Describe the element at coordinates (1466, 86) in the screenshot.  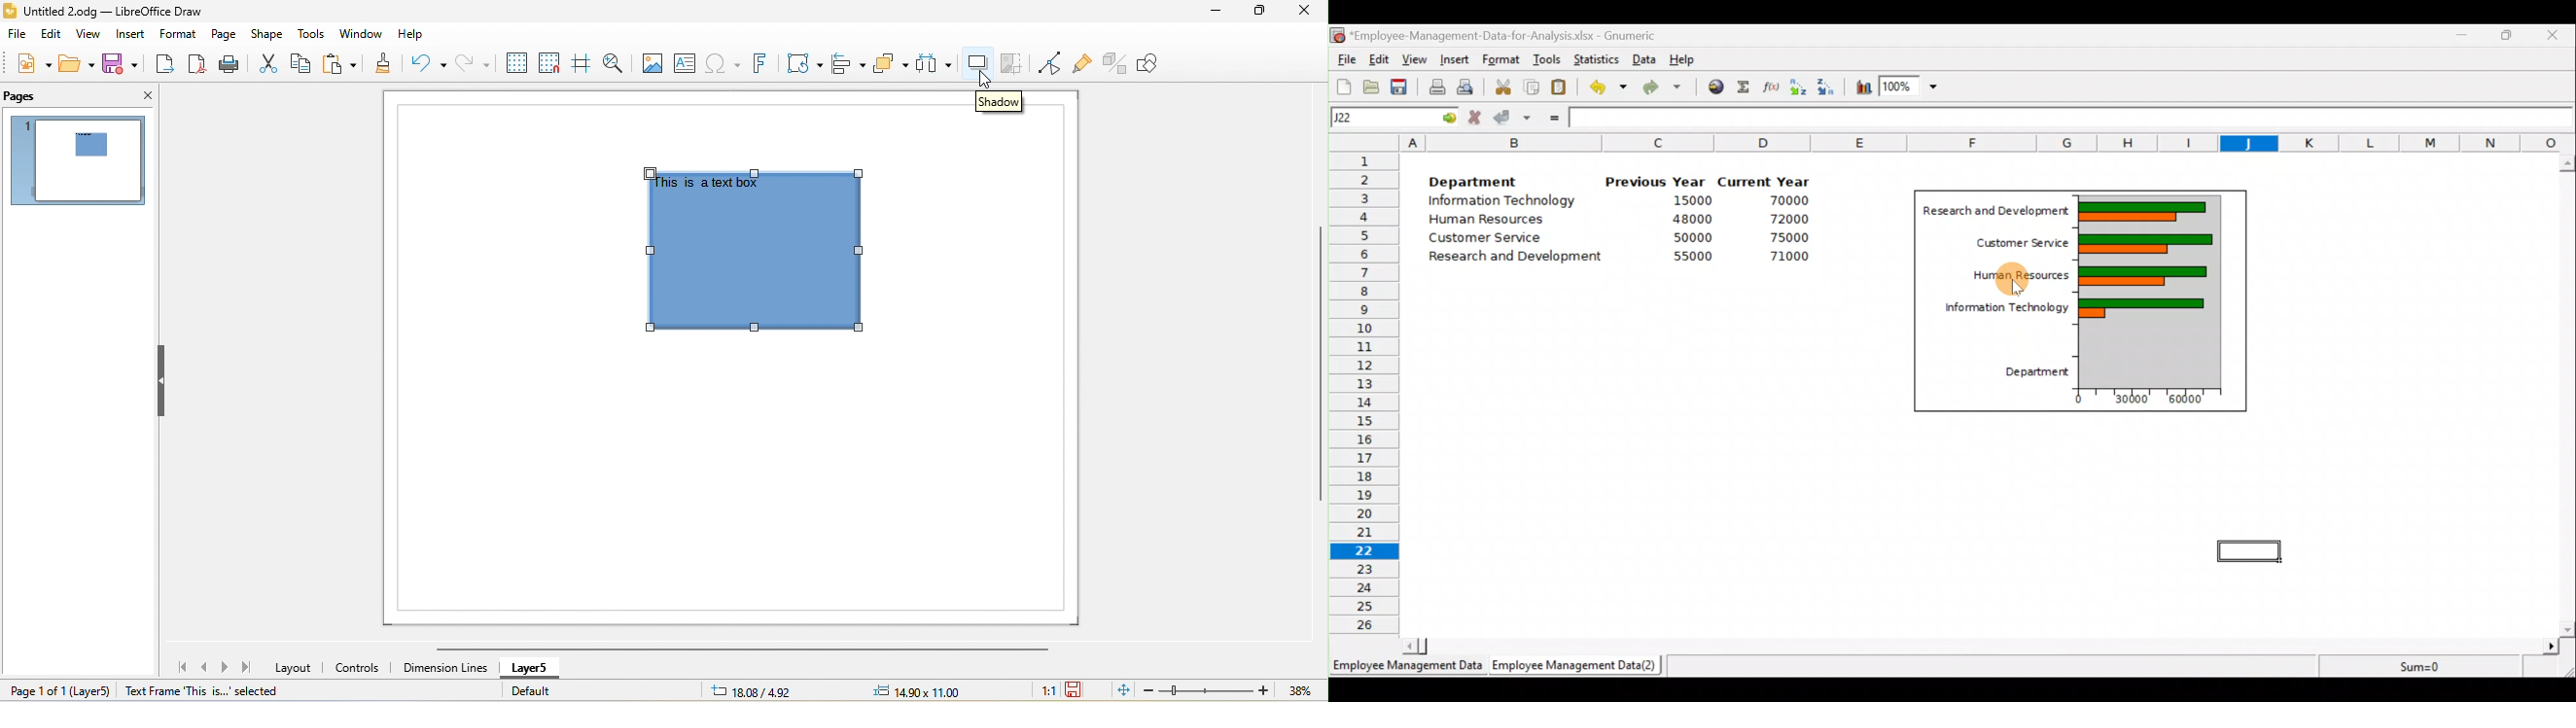
I see `Print preview` at that location.